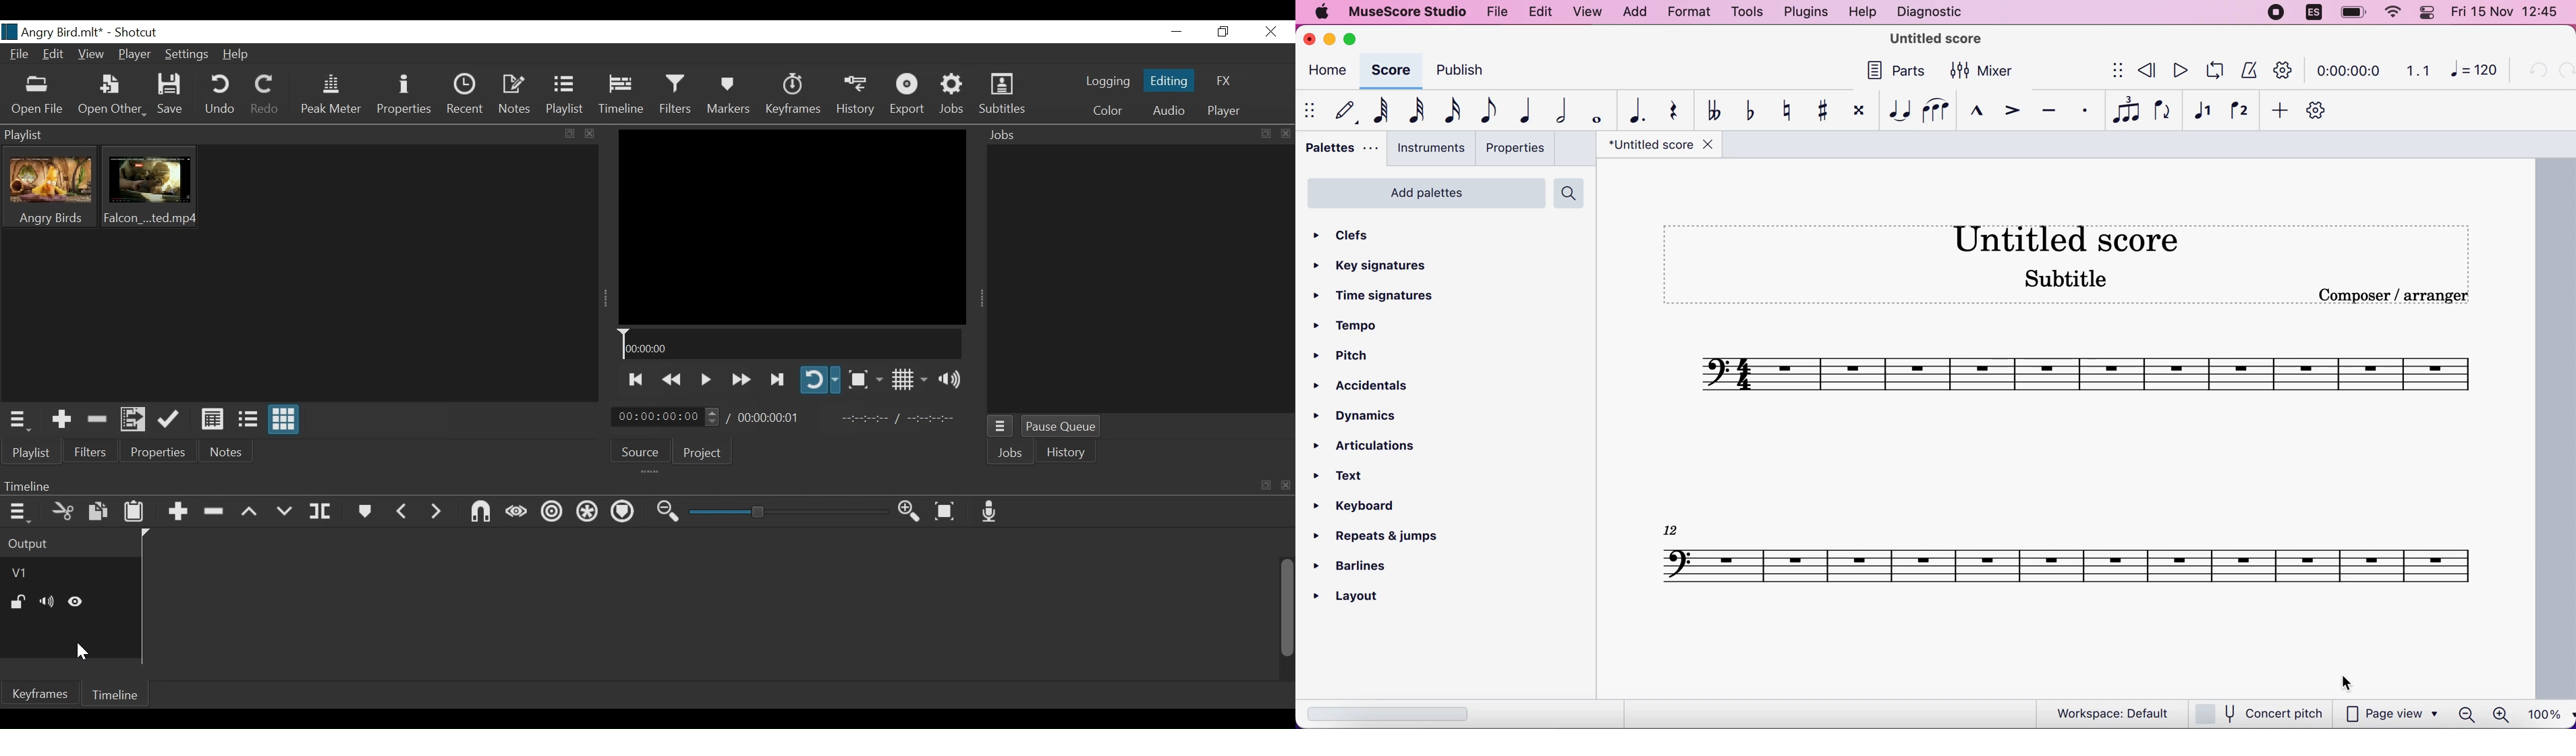  I want to click on Restore, so click(1225, 31).